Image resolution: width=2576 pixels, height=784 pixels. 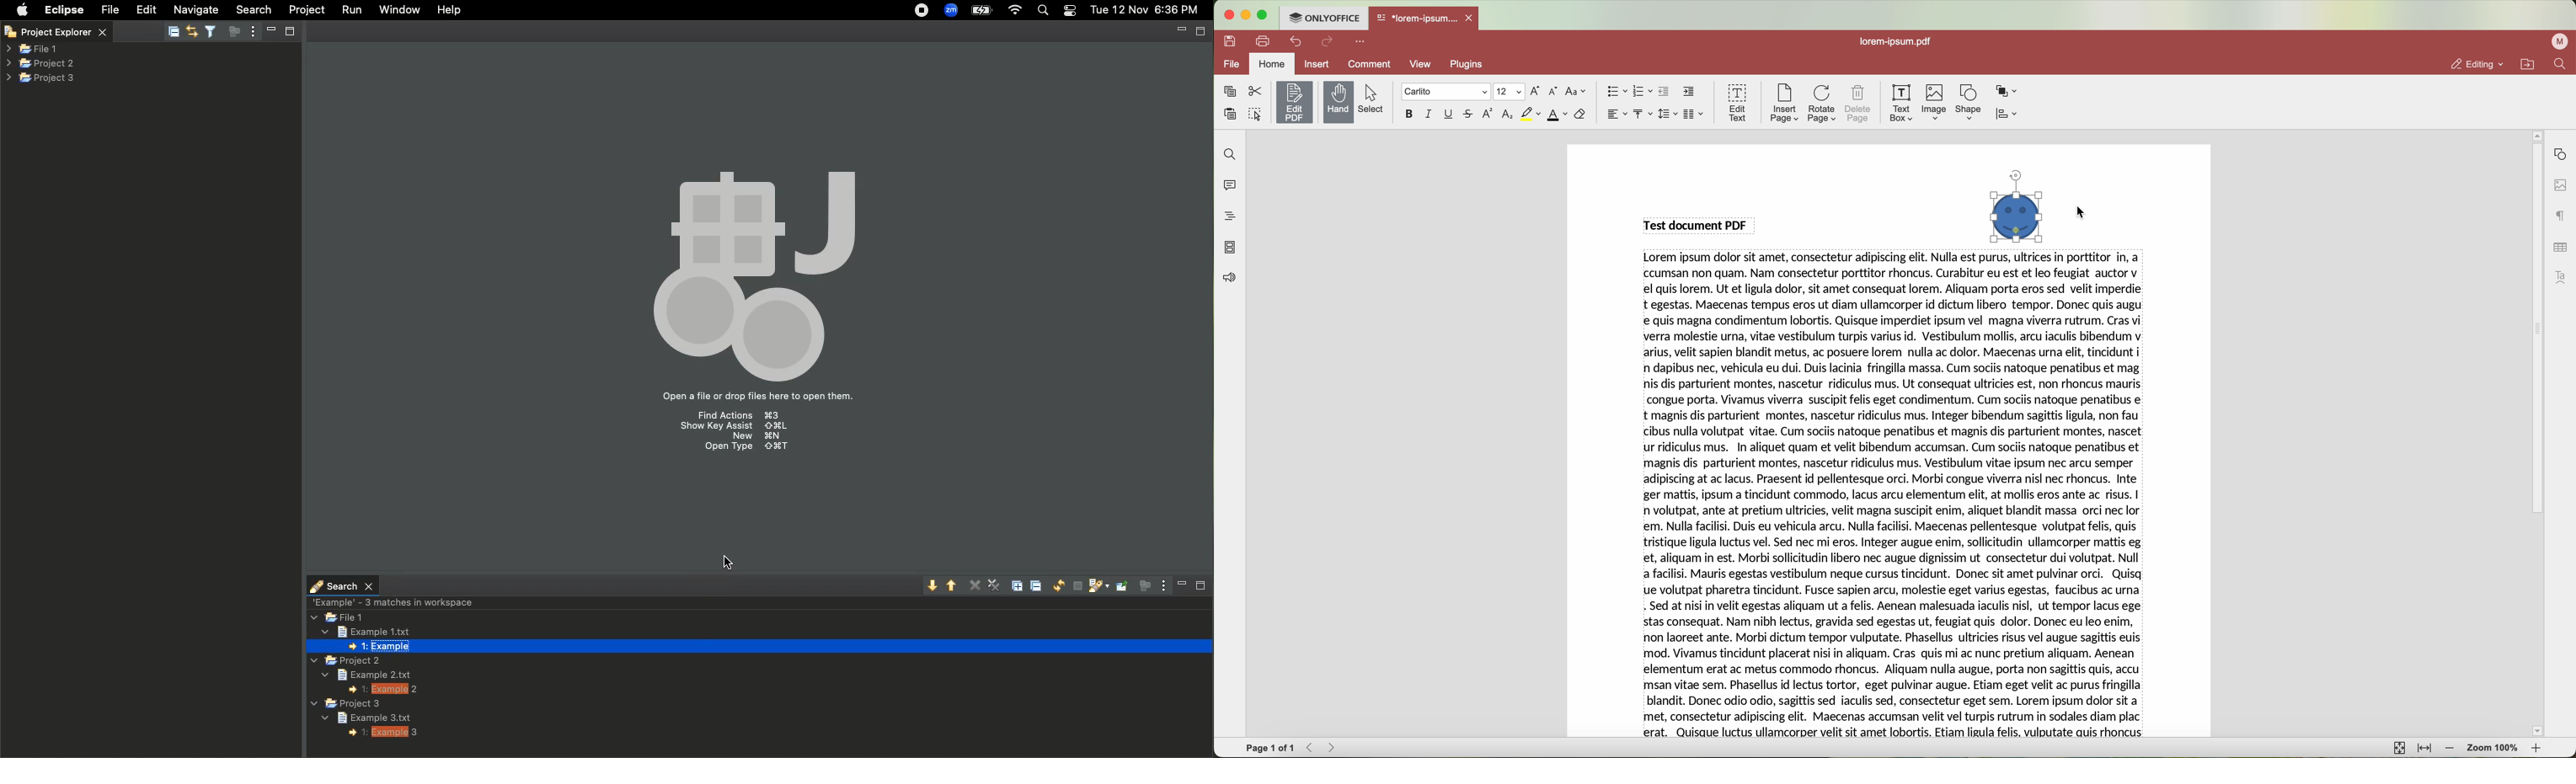 What do you see at coordinates (2014, 207) in the screenshot?
I see `image size` at bounding box center [2014, 207].